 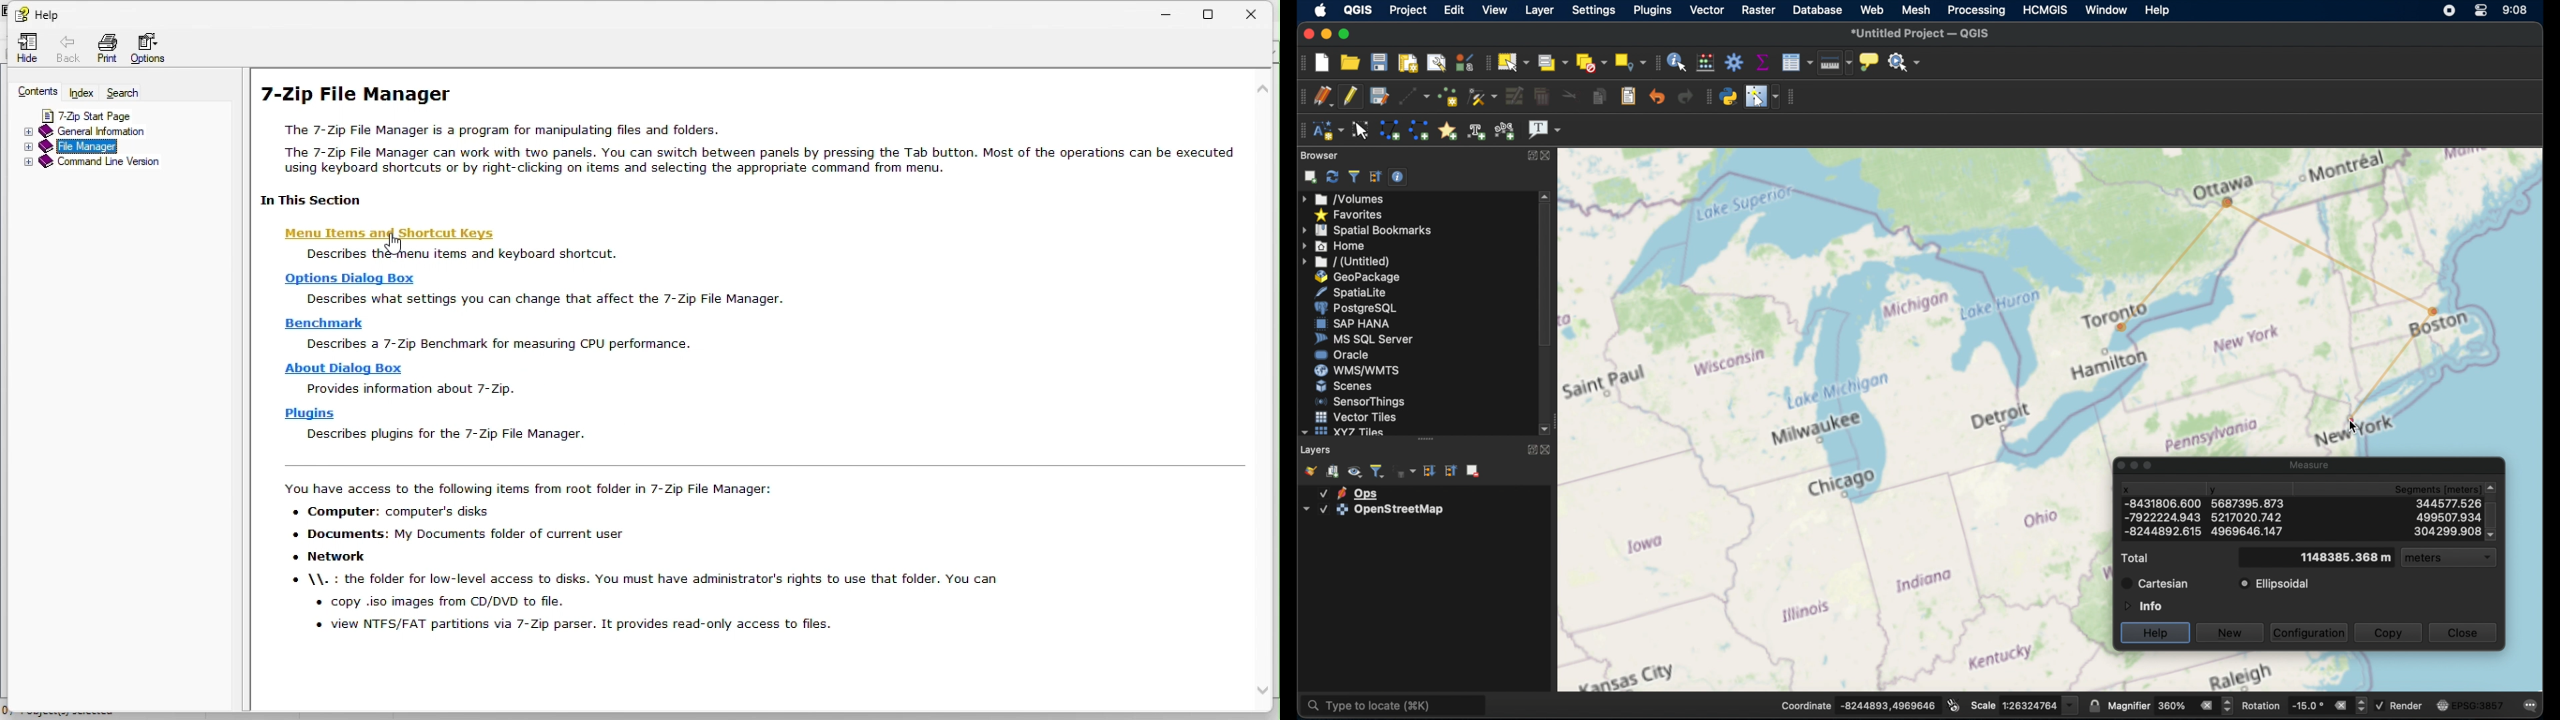 I want to click on y, so click(x=2249, y=517).